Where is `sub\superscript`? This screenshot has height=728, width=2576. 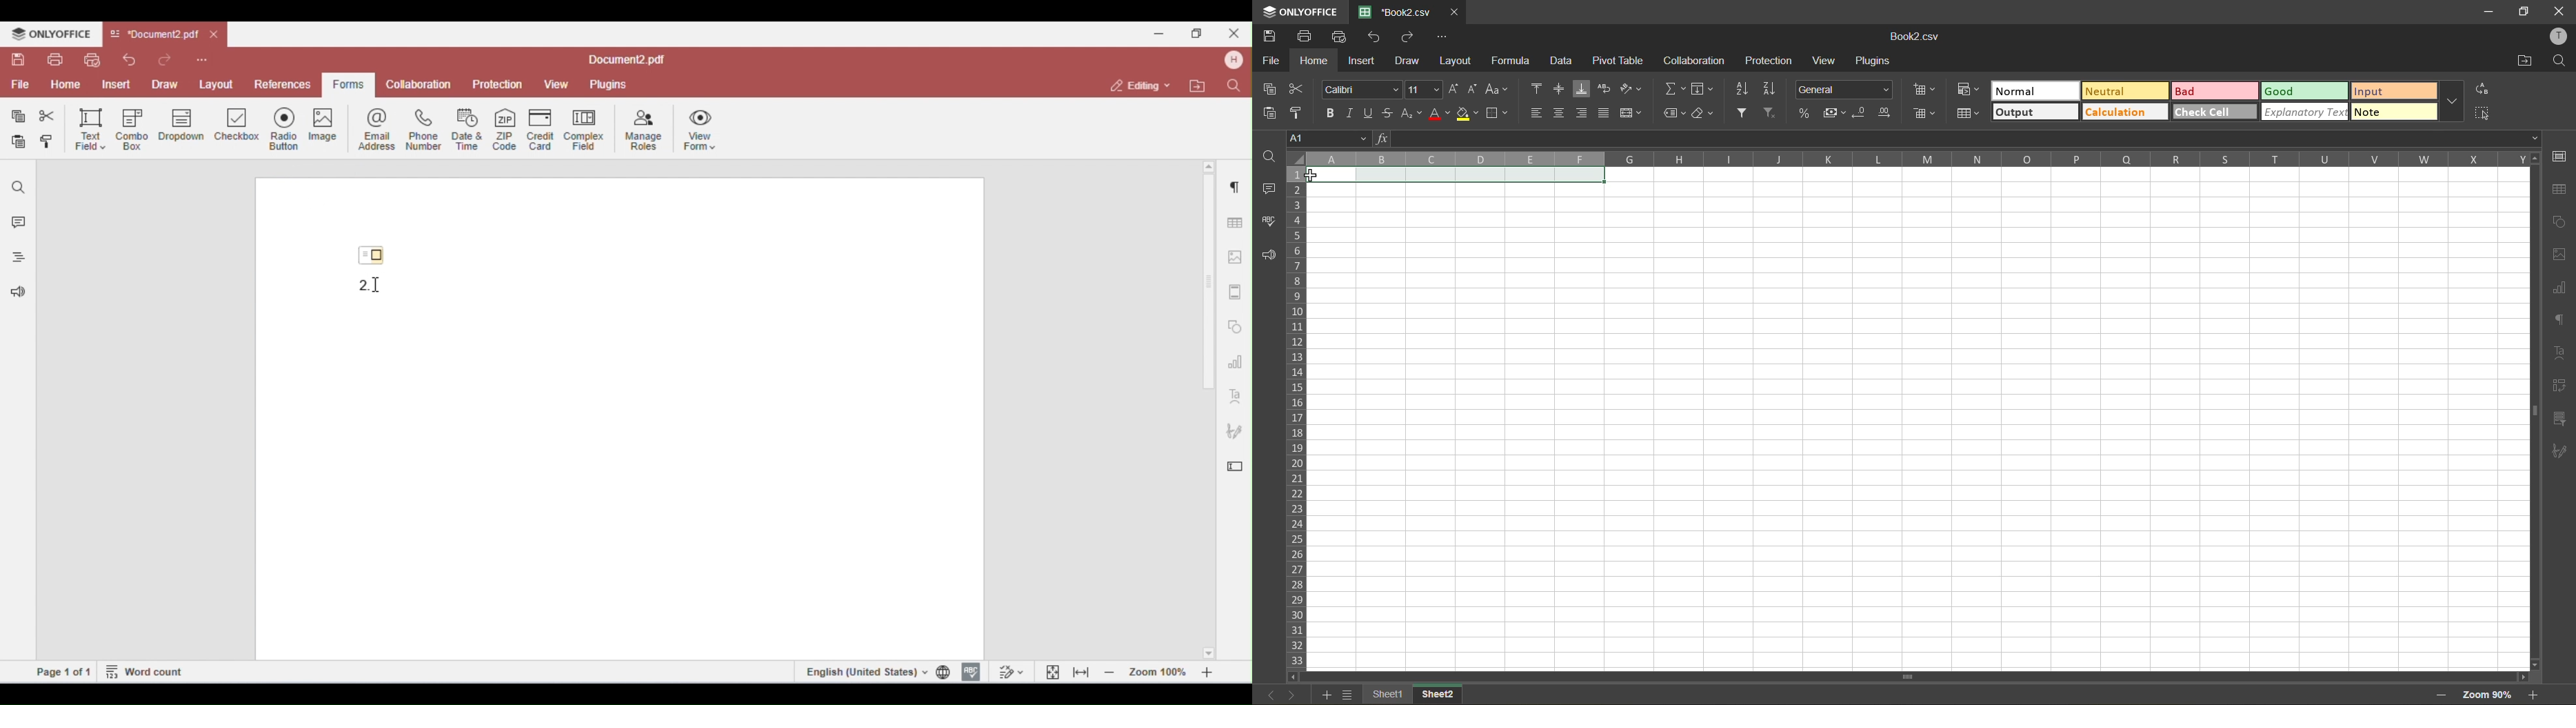
sub\superscript is located at coordinates (1410, 115).